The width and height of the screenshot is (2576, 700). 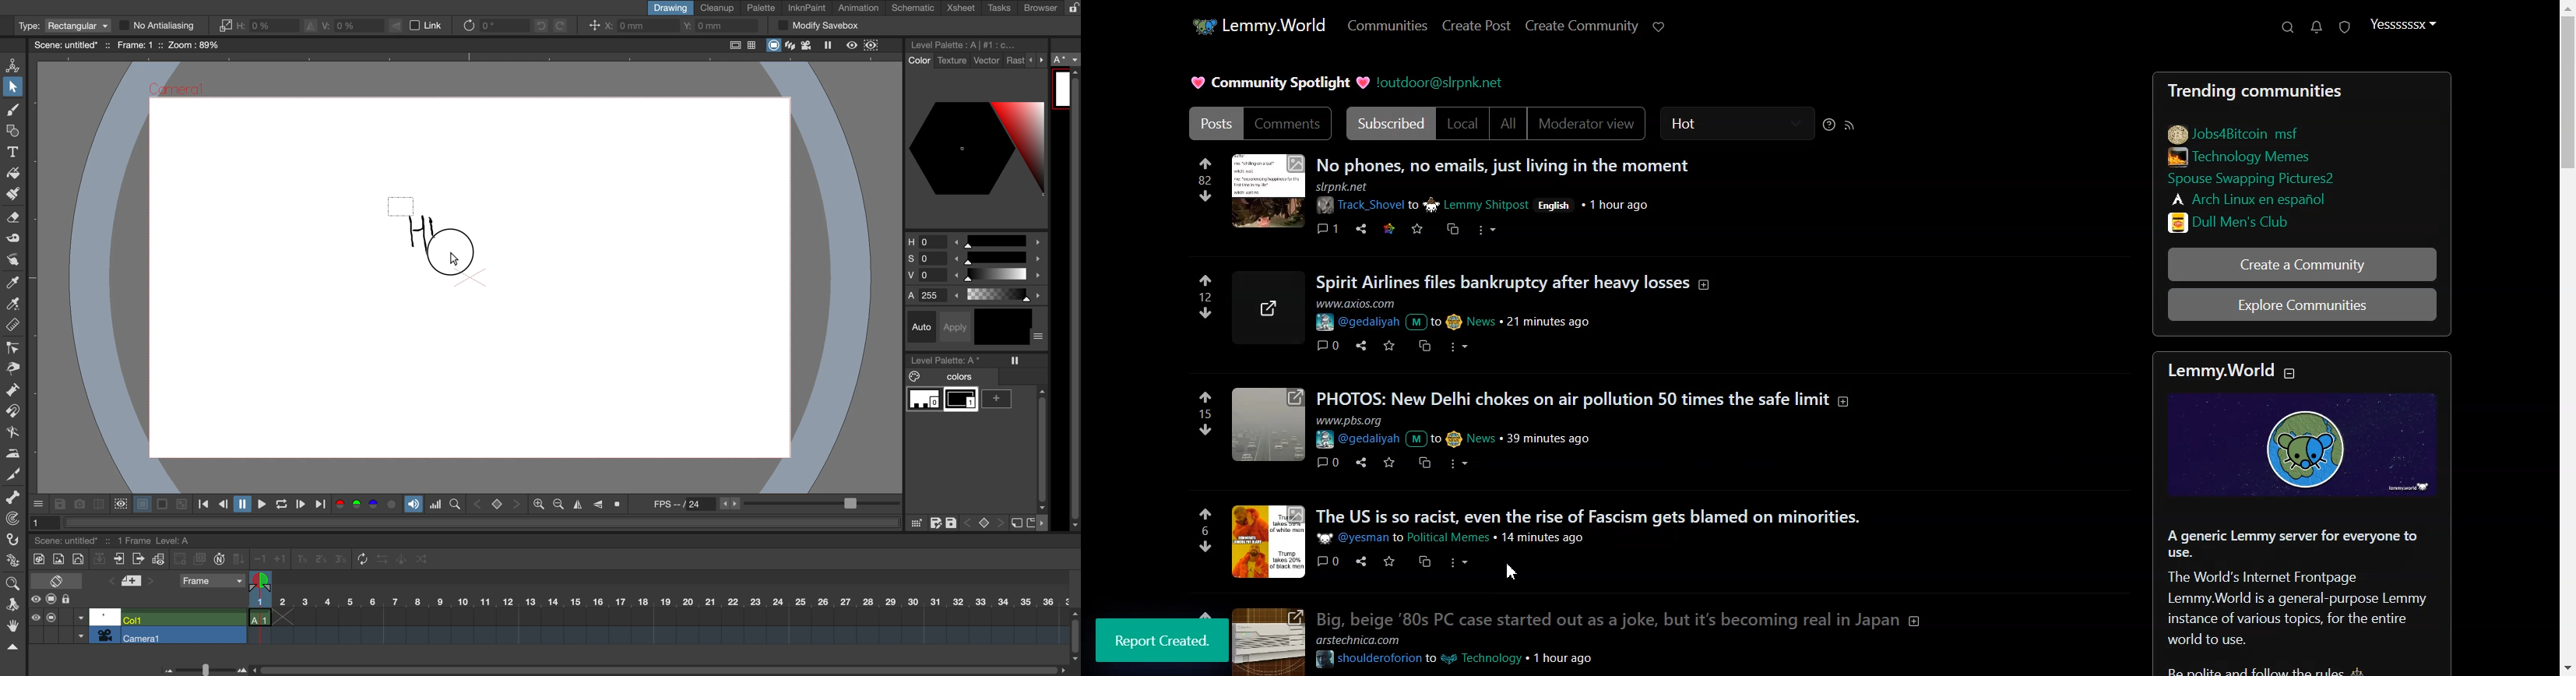 I want to click on color 0, so click(x=925, y=400).